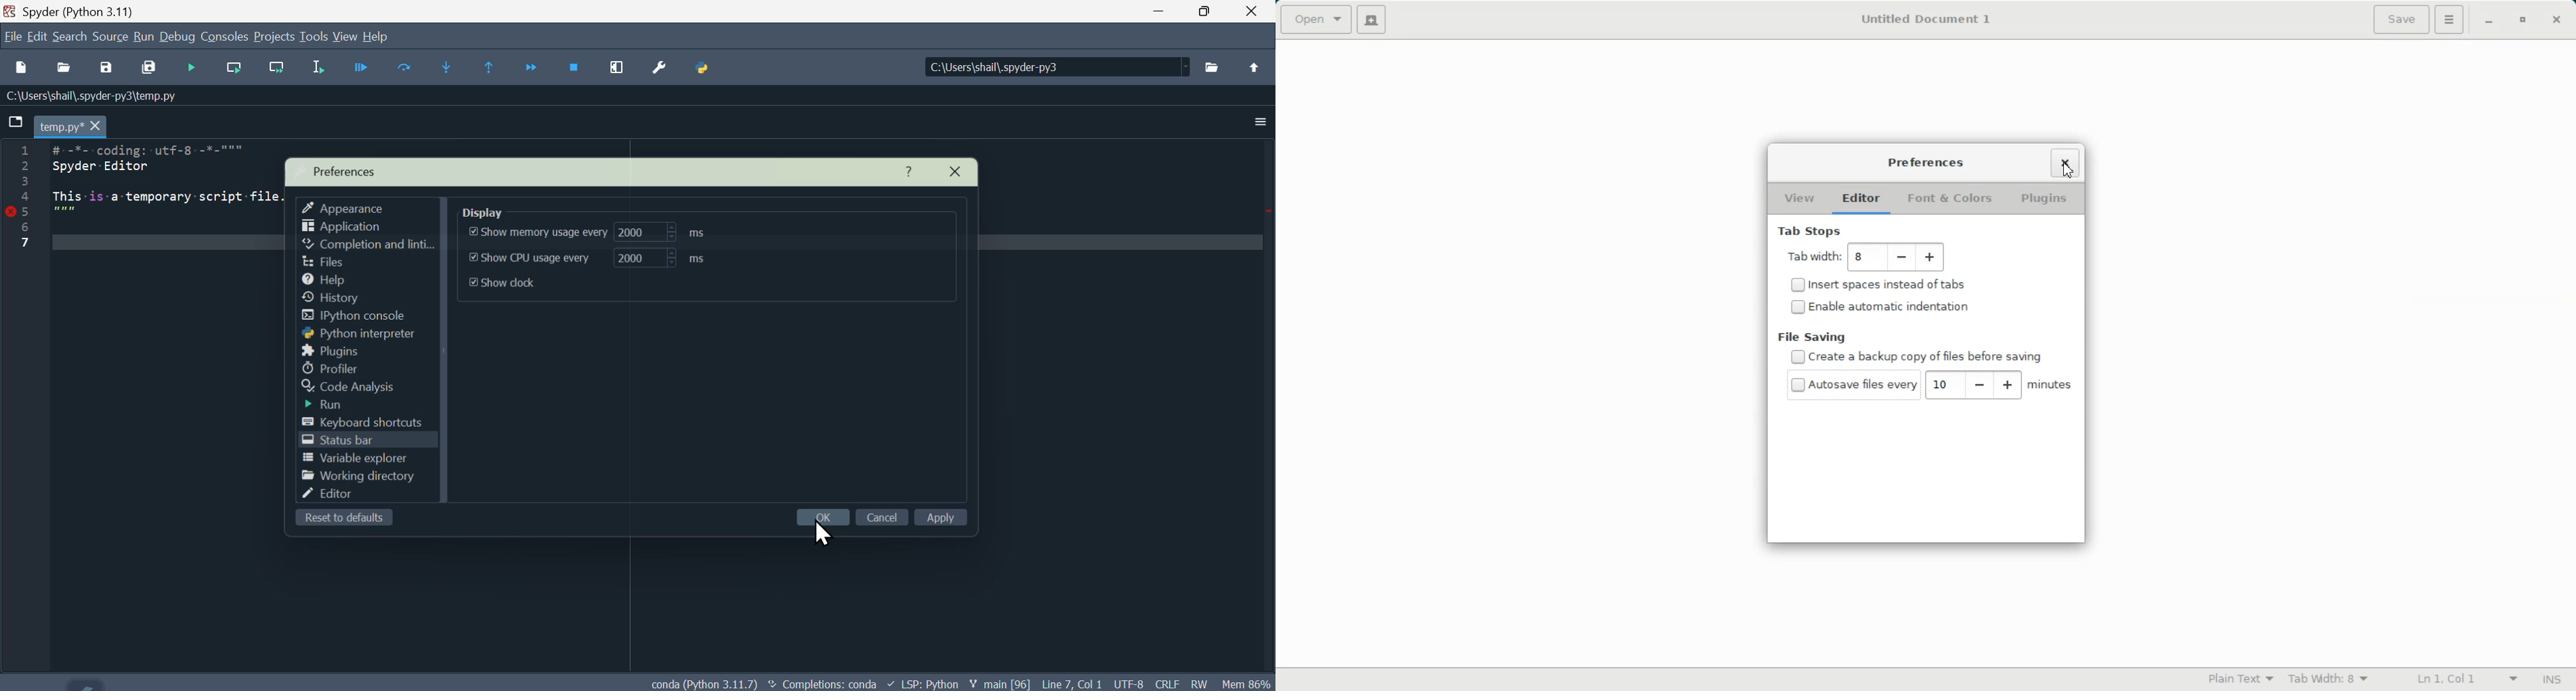  Describe the element at coordinates (15, 124) in the screenshot. I see `folder` at that location.